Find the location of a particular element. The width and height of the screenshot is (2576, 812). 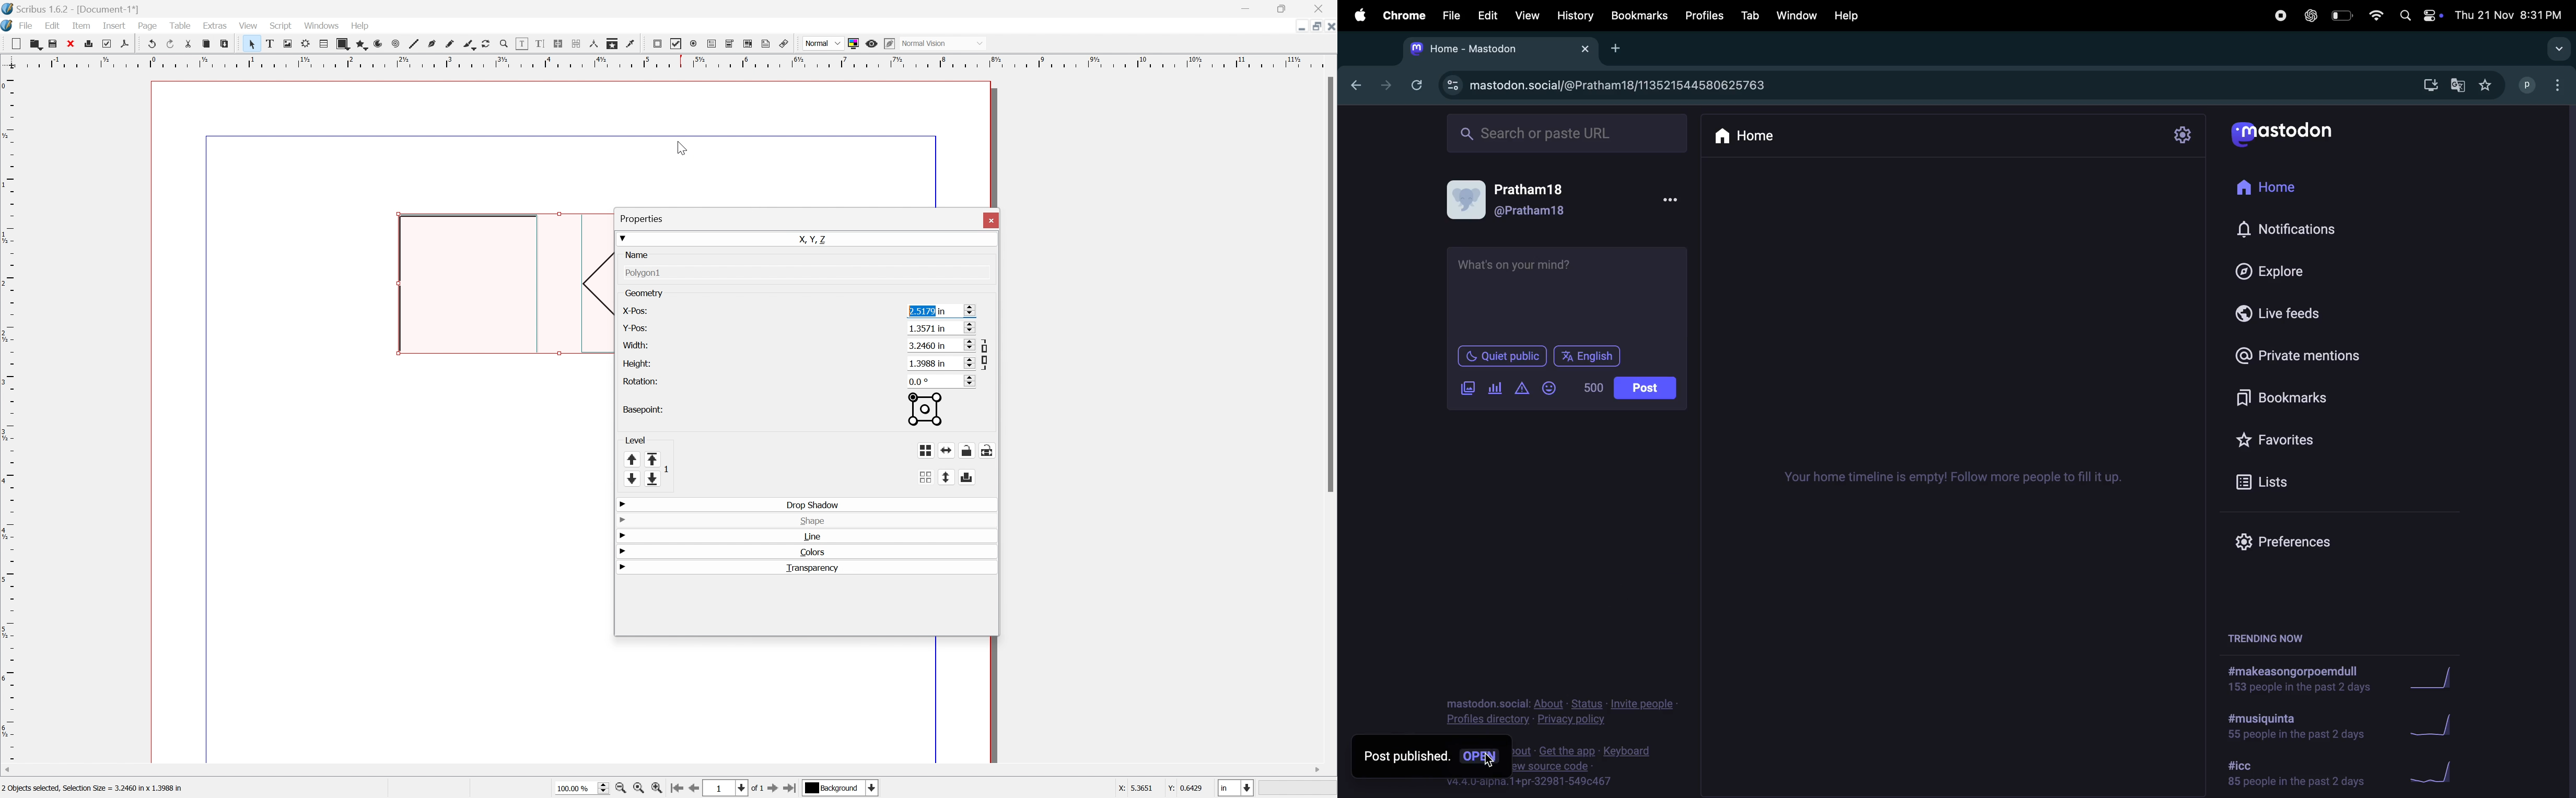

live feeds is located at coordinates (2290, 316).